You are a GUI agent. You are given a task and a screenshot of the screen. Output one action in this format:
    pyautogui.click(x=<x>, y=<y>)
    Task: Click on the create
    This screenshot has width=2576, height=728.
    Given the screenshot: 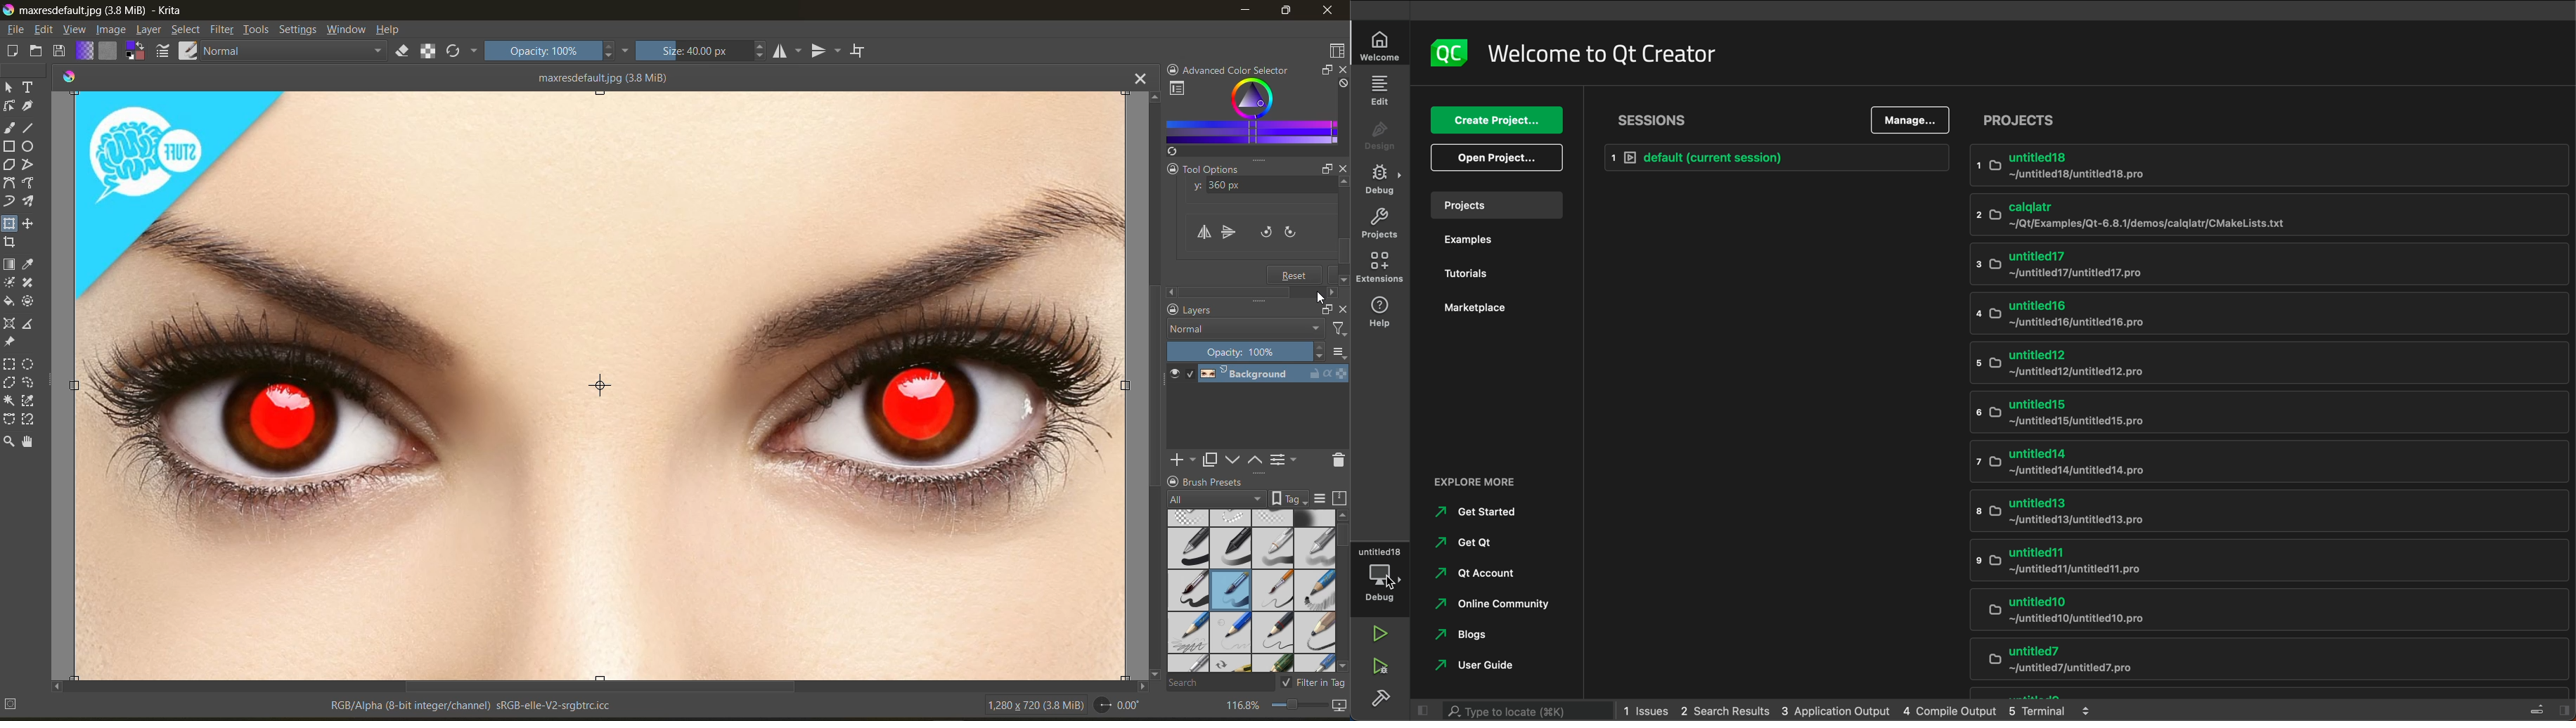 What is the action you would take?
    pyautogui.click(x=11, y=53)
    